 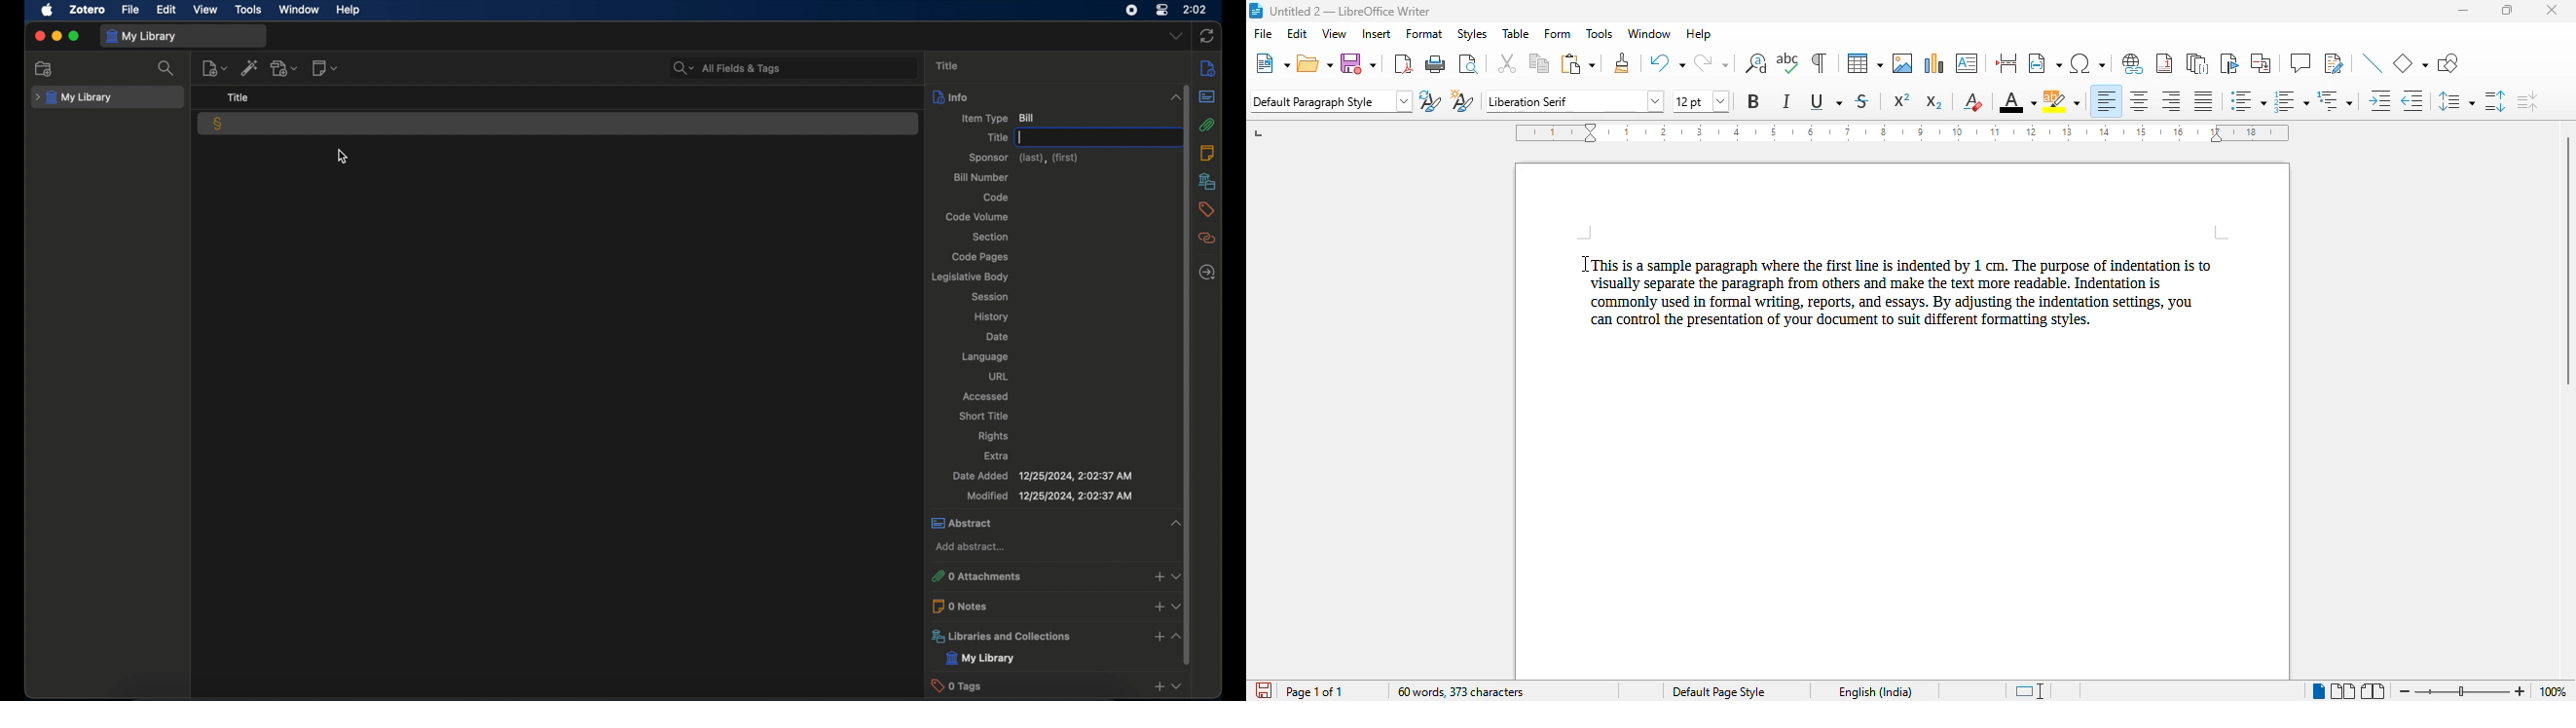 What do you see at coordinates (1376, 32) in the screenshot?
I see `insert` at bounding box center [1376, 32].